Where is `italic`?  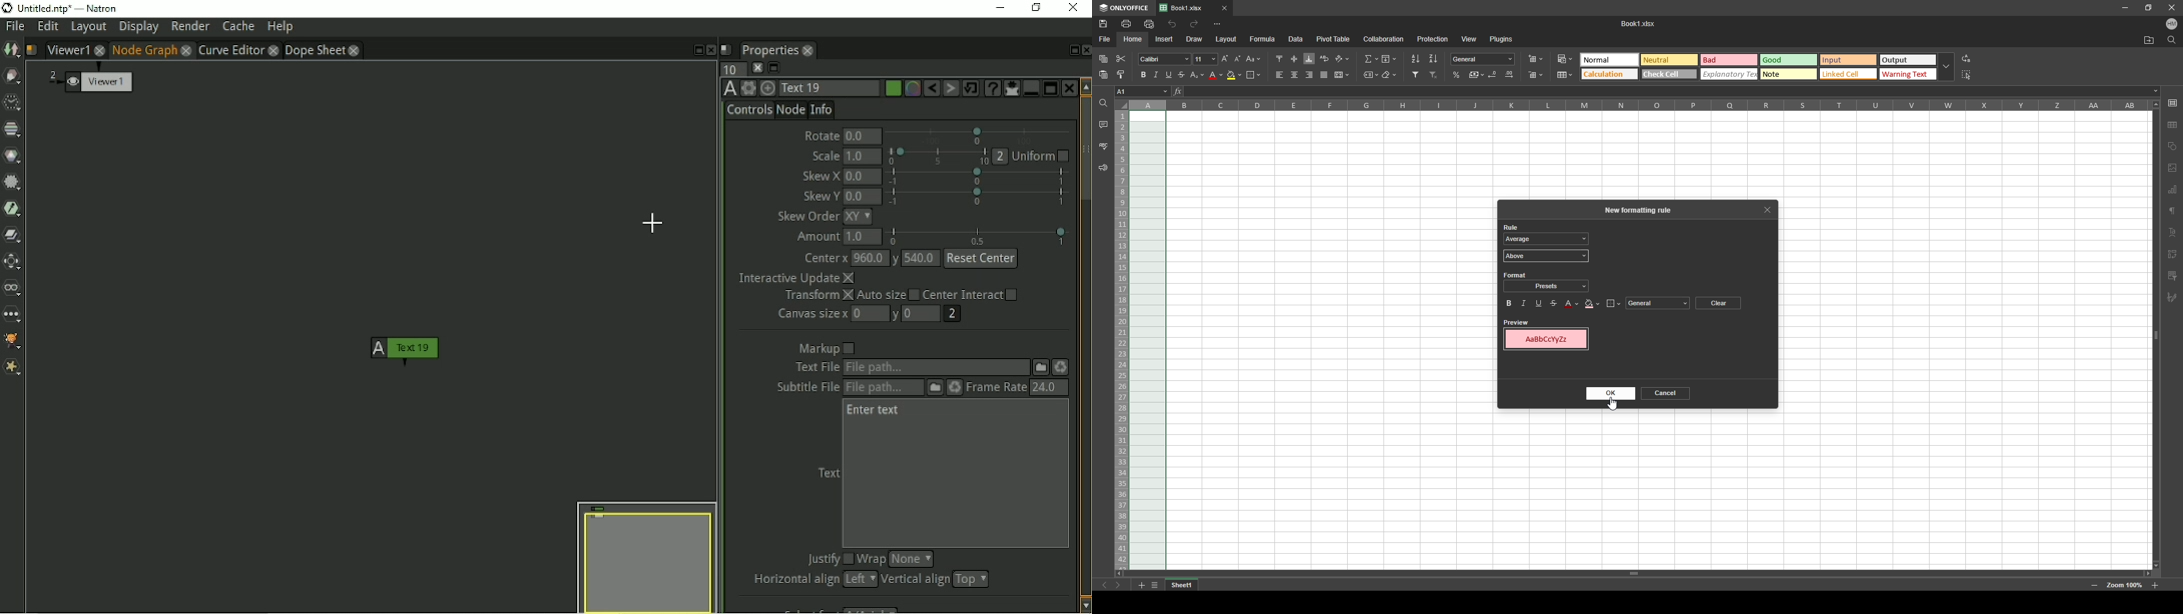
italic is located at coordinates (1524, 303).